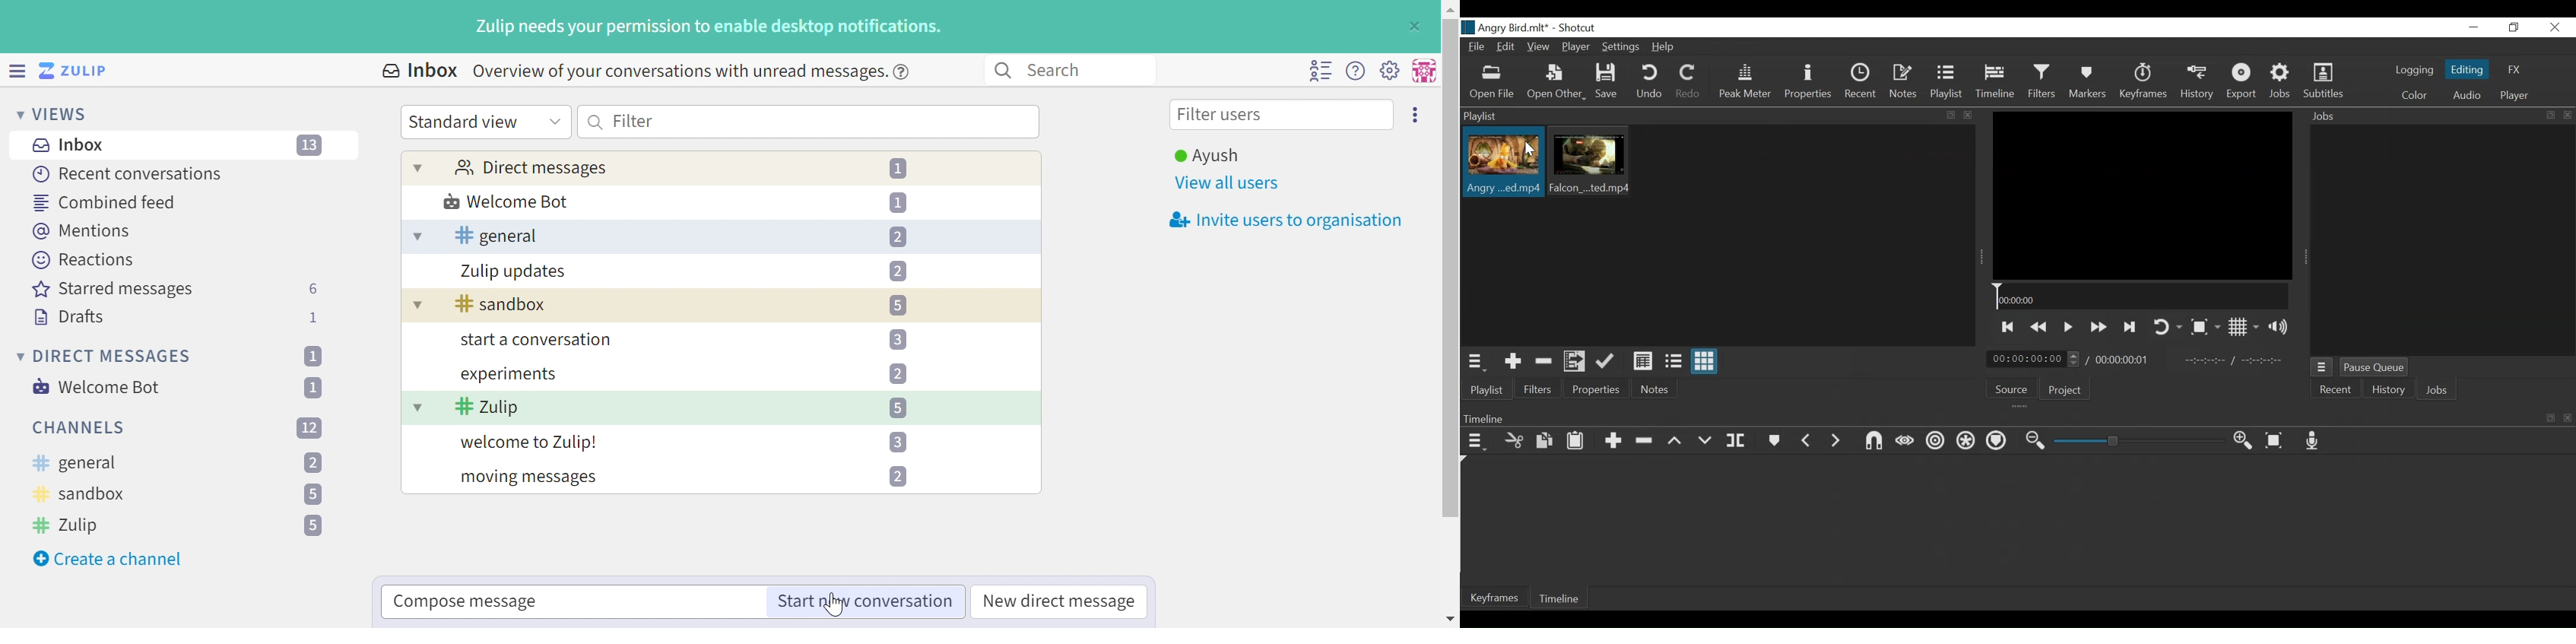  What do you see at coordinates (1060, 602) in the screenshot?
I see `New direct message` at bounding box center [1060, 602].